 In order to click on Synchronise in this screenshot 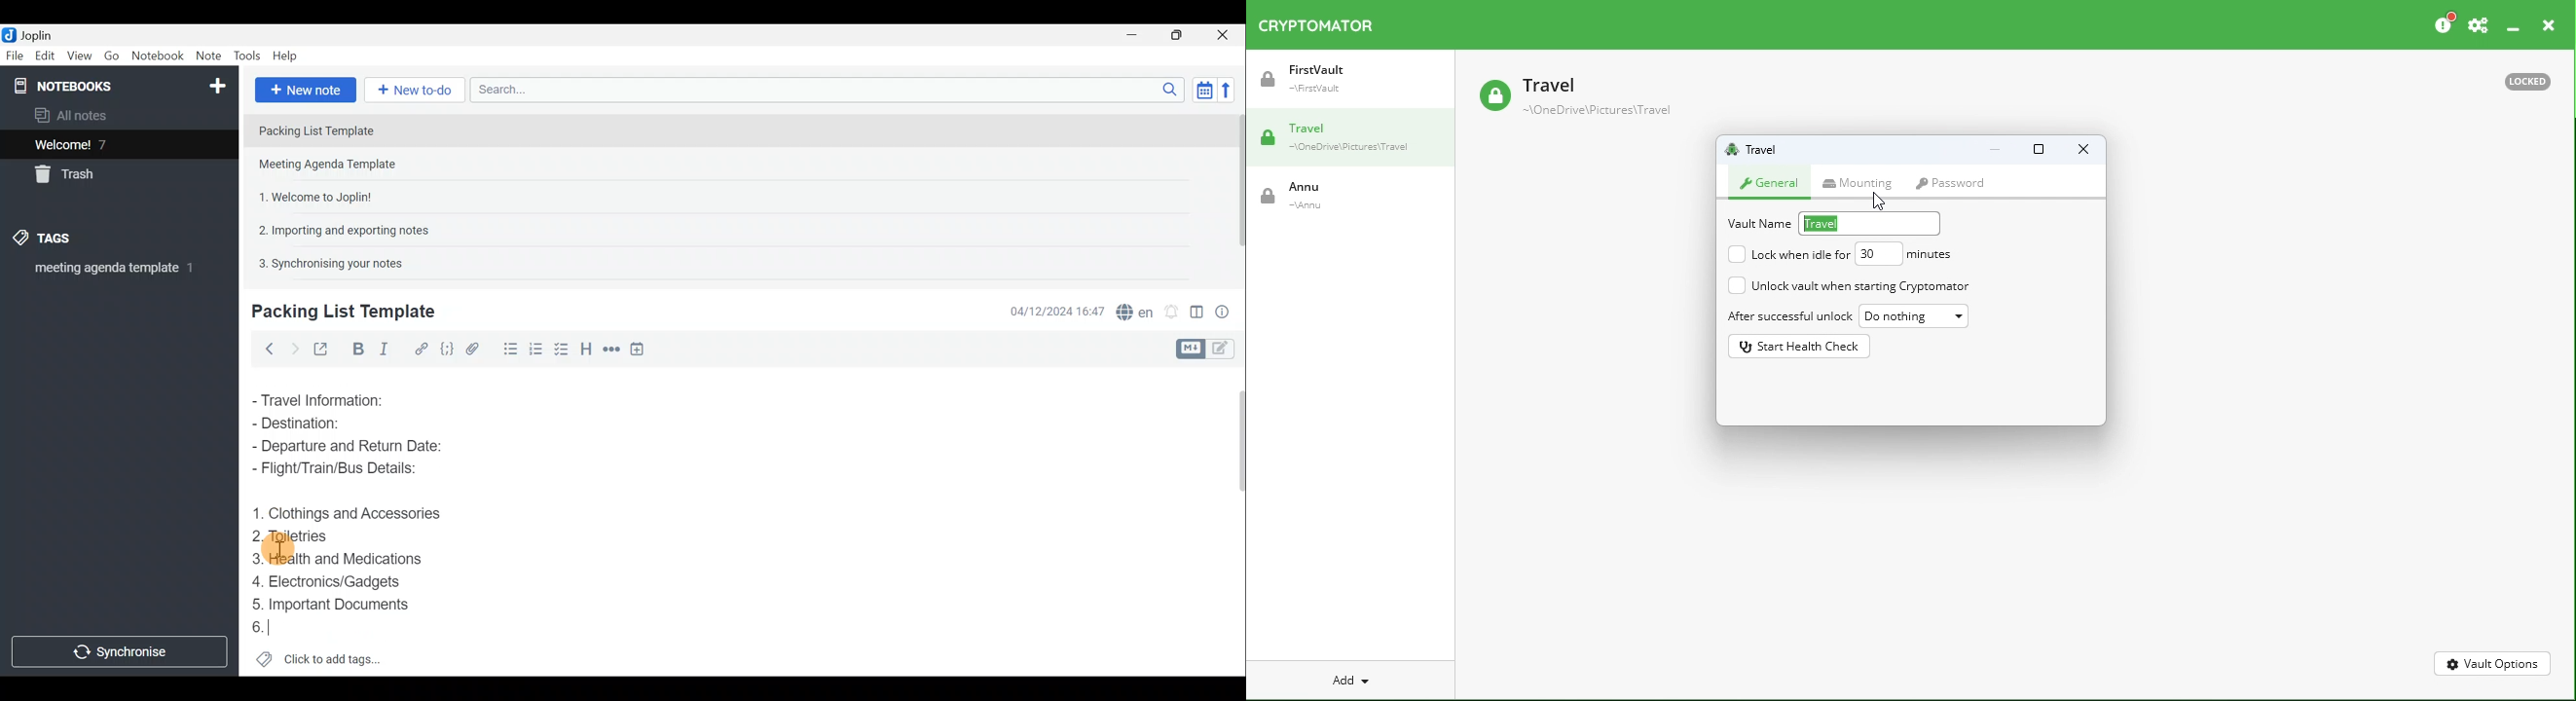, I will do `click(121, 654)`.